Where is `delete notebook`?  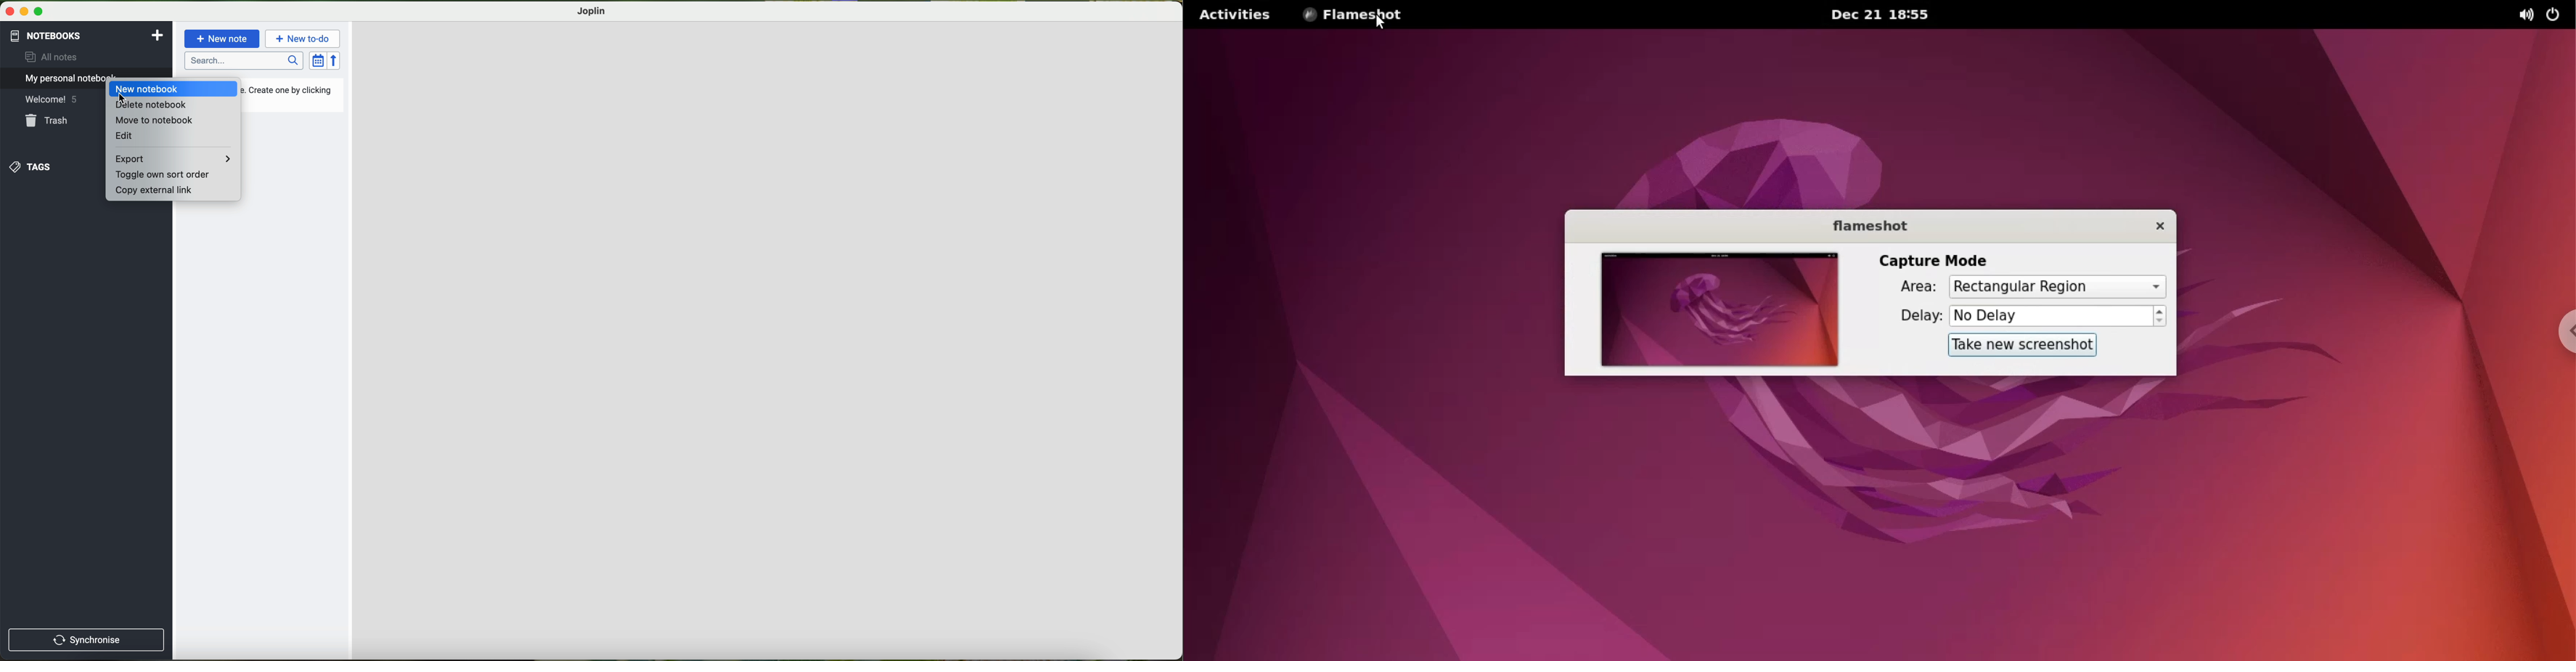
delete notebook is located at coordinates (150, 105).